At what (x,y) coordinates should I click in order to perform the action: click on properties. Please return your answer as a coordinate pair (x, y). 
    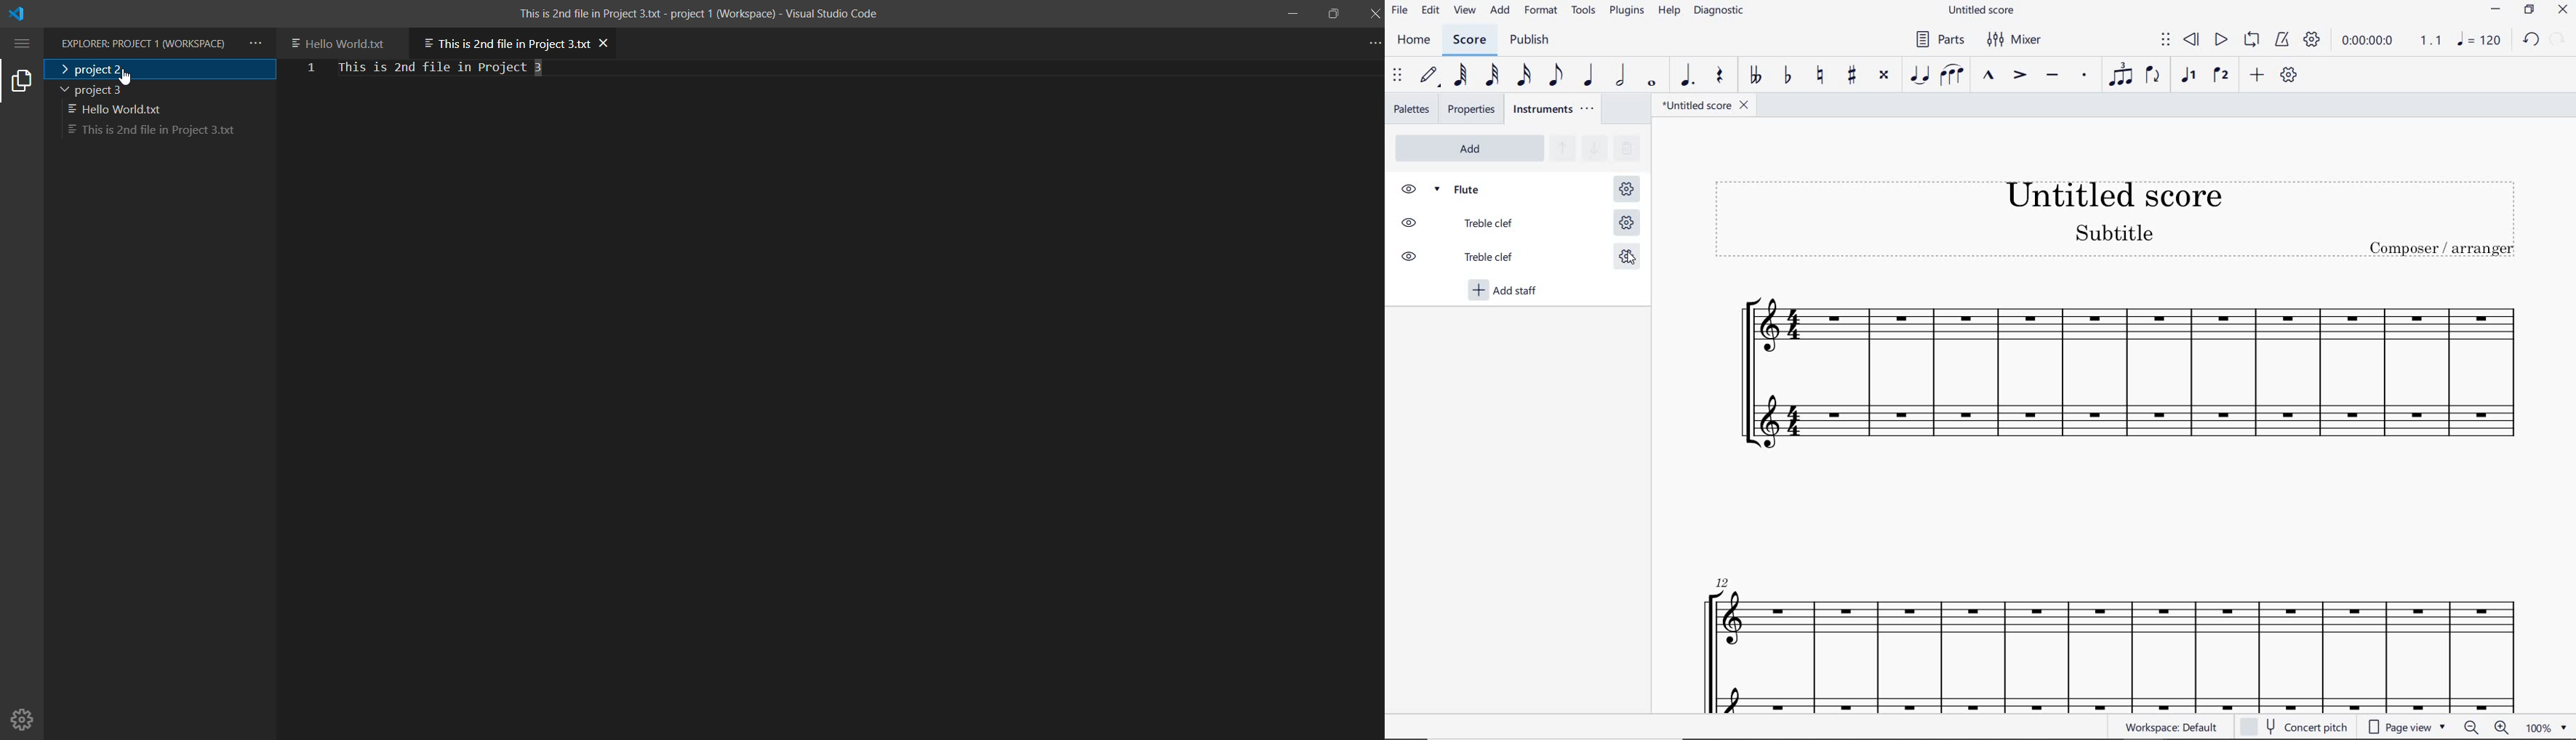
    Looking at the image, I should click on (1471, 109).